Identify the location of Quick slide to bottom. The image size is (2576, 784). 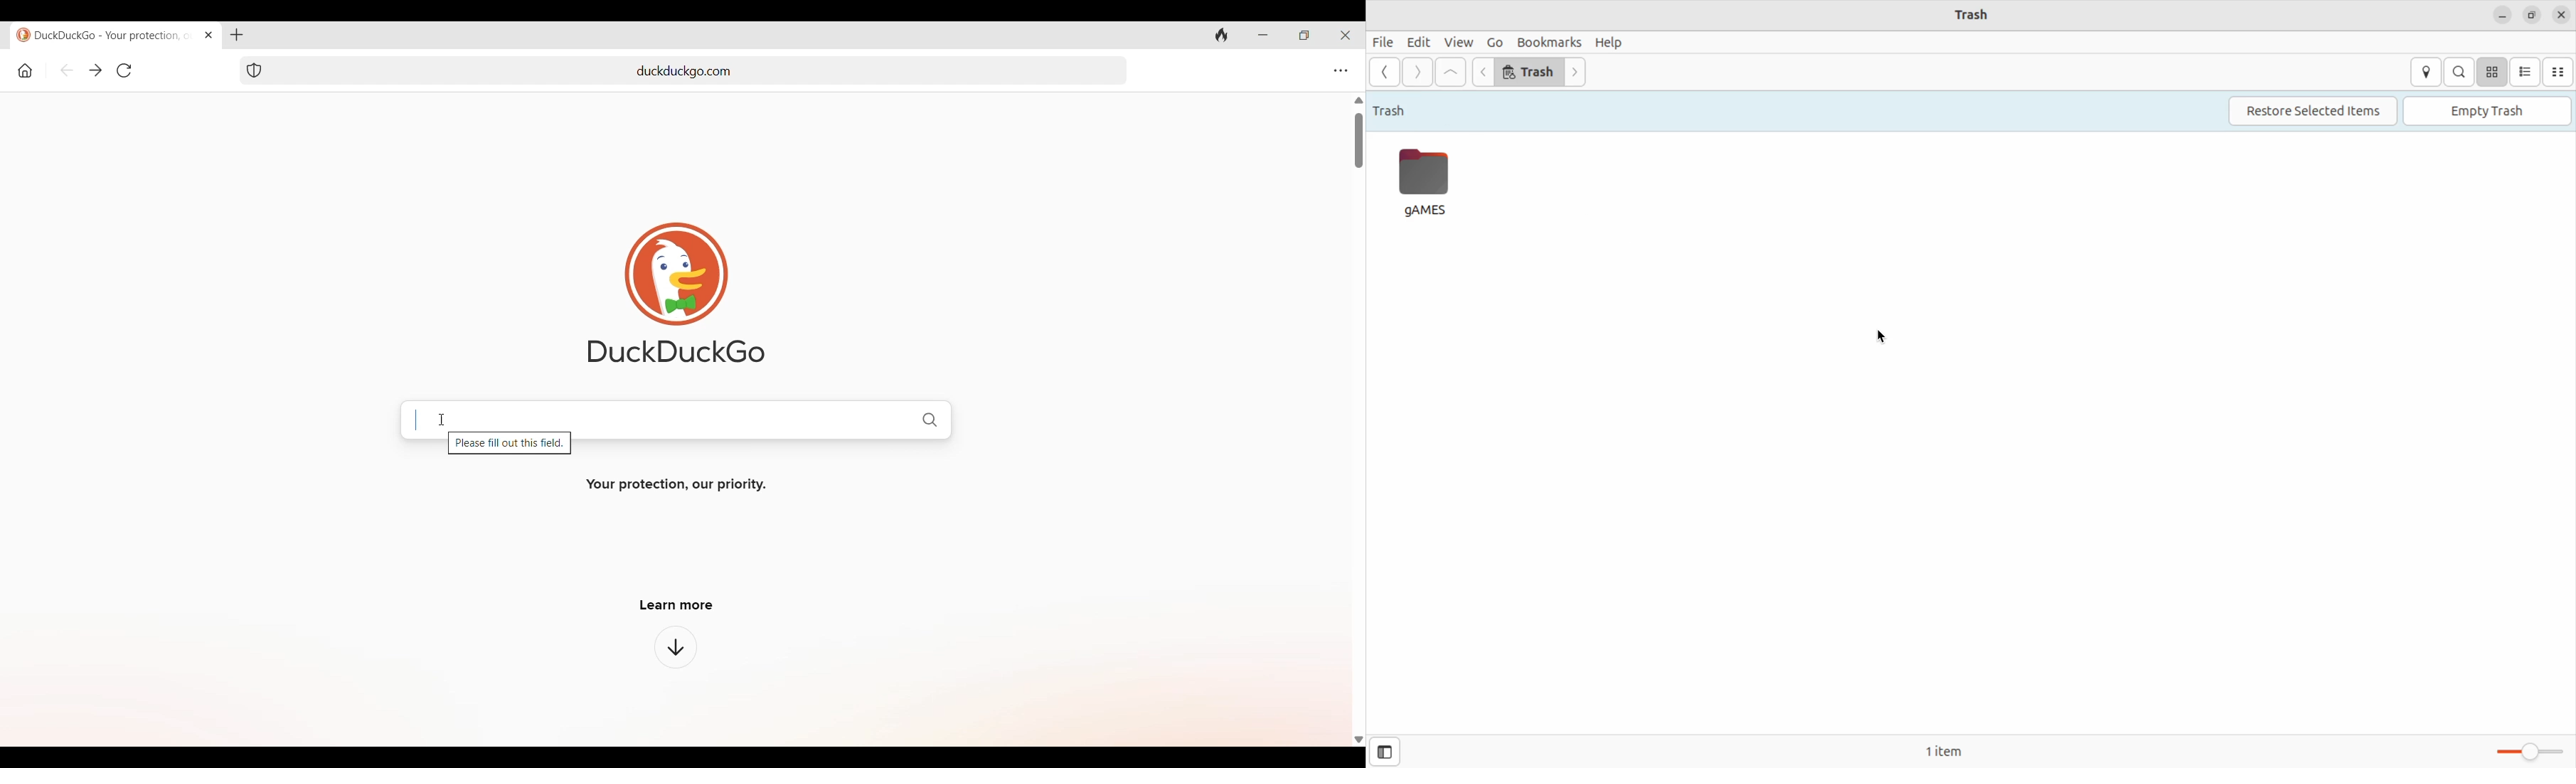
(1358, 740).